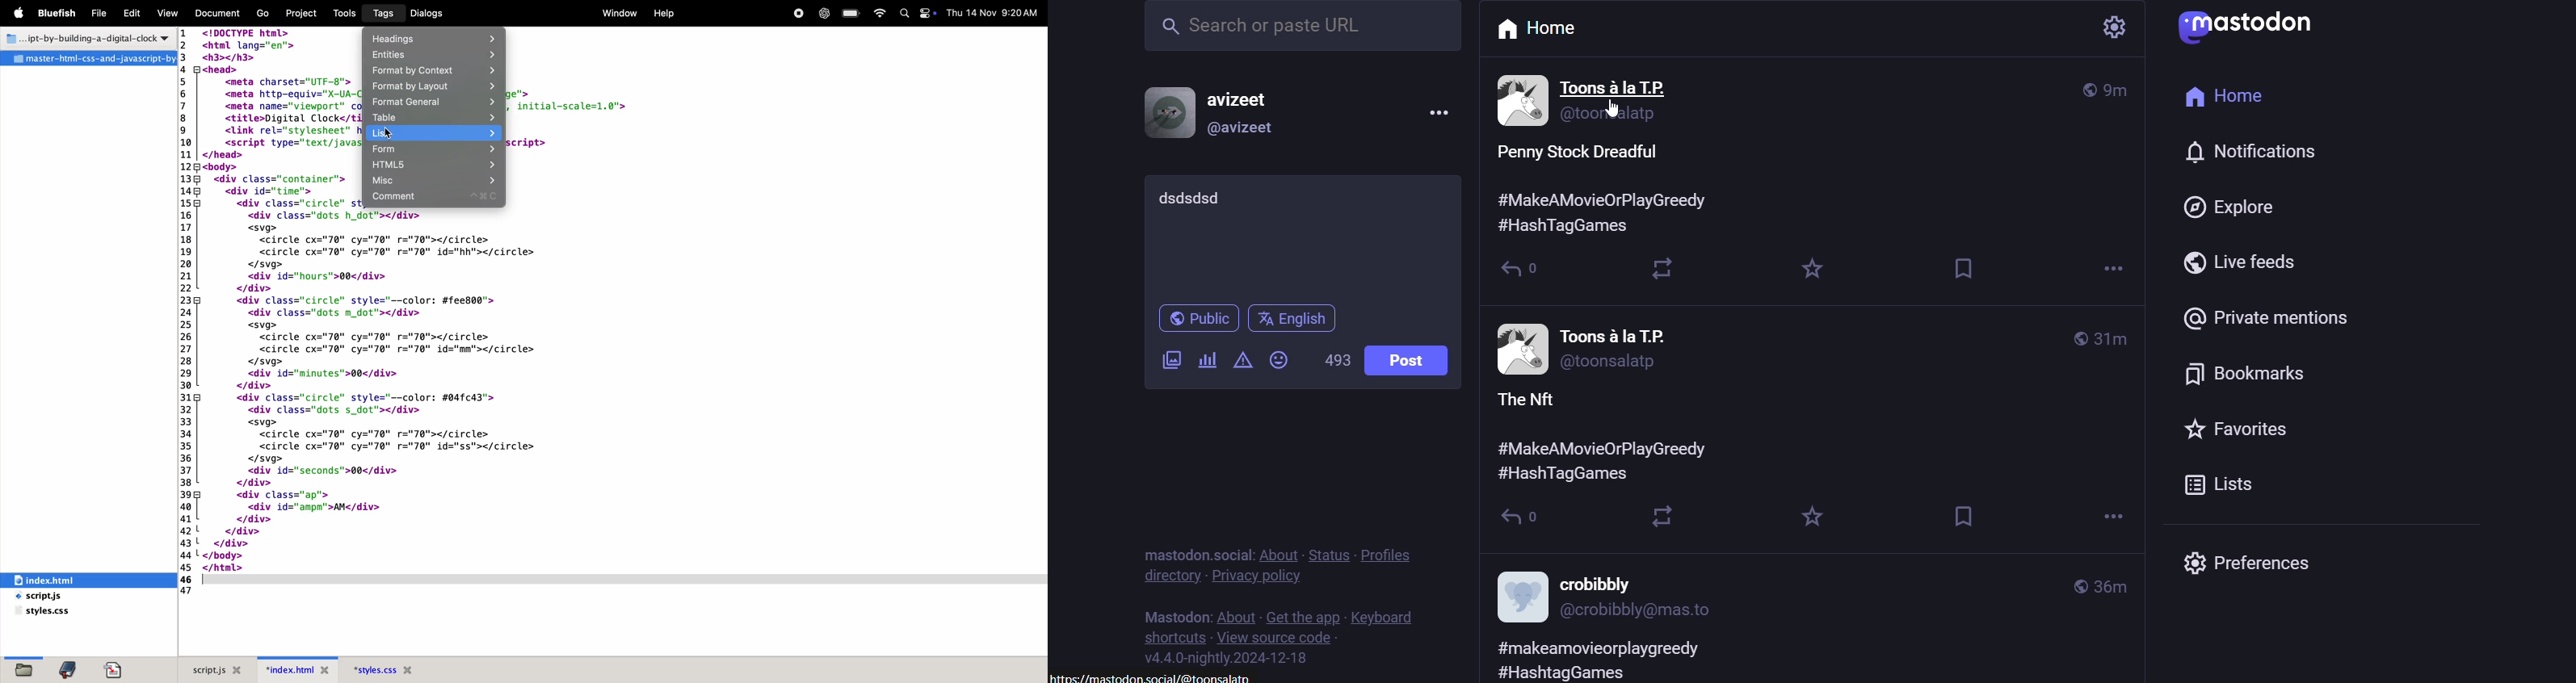 The height and width of the screenshot is (700, 2576). I want to click on version, so click(1234, 659).